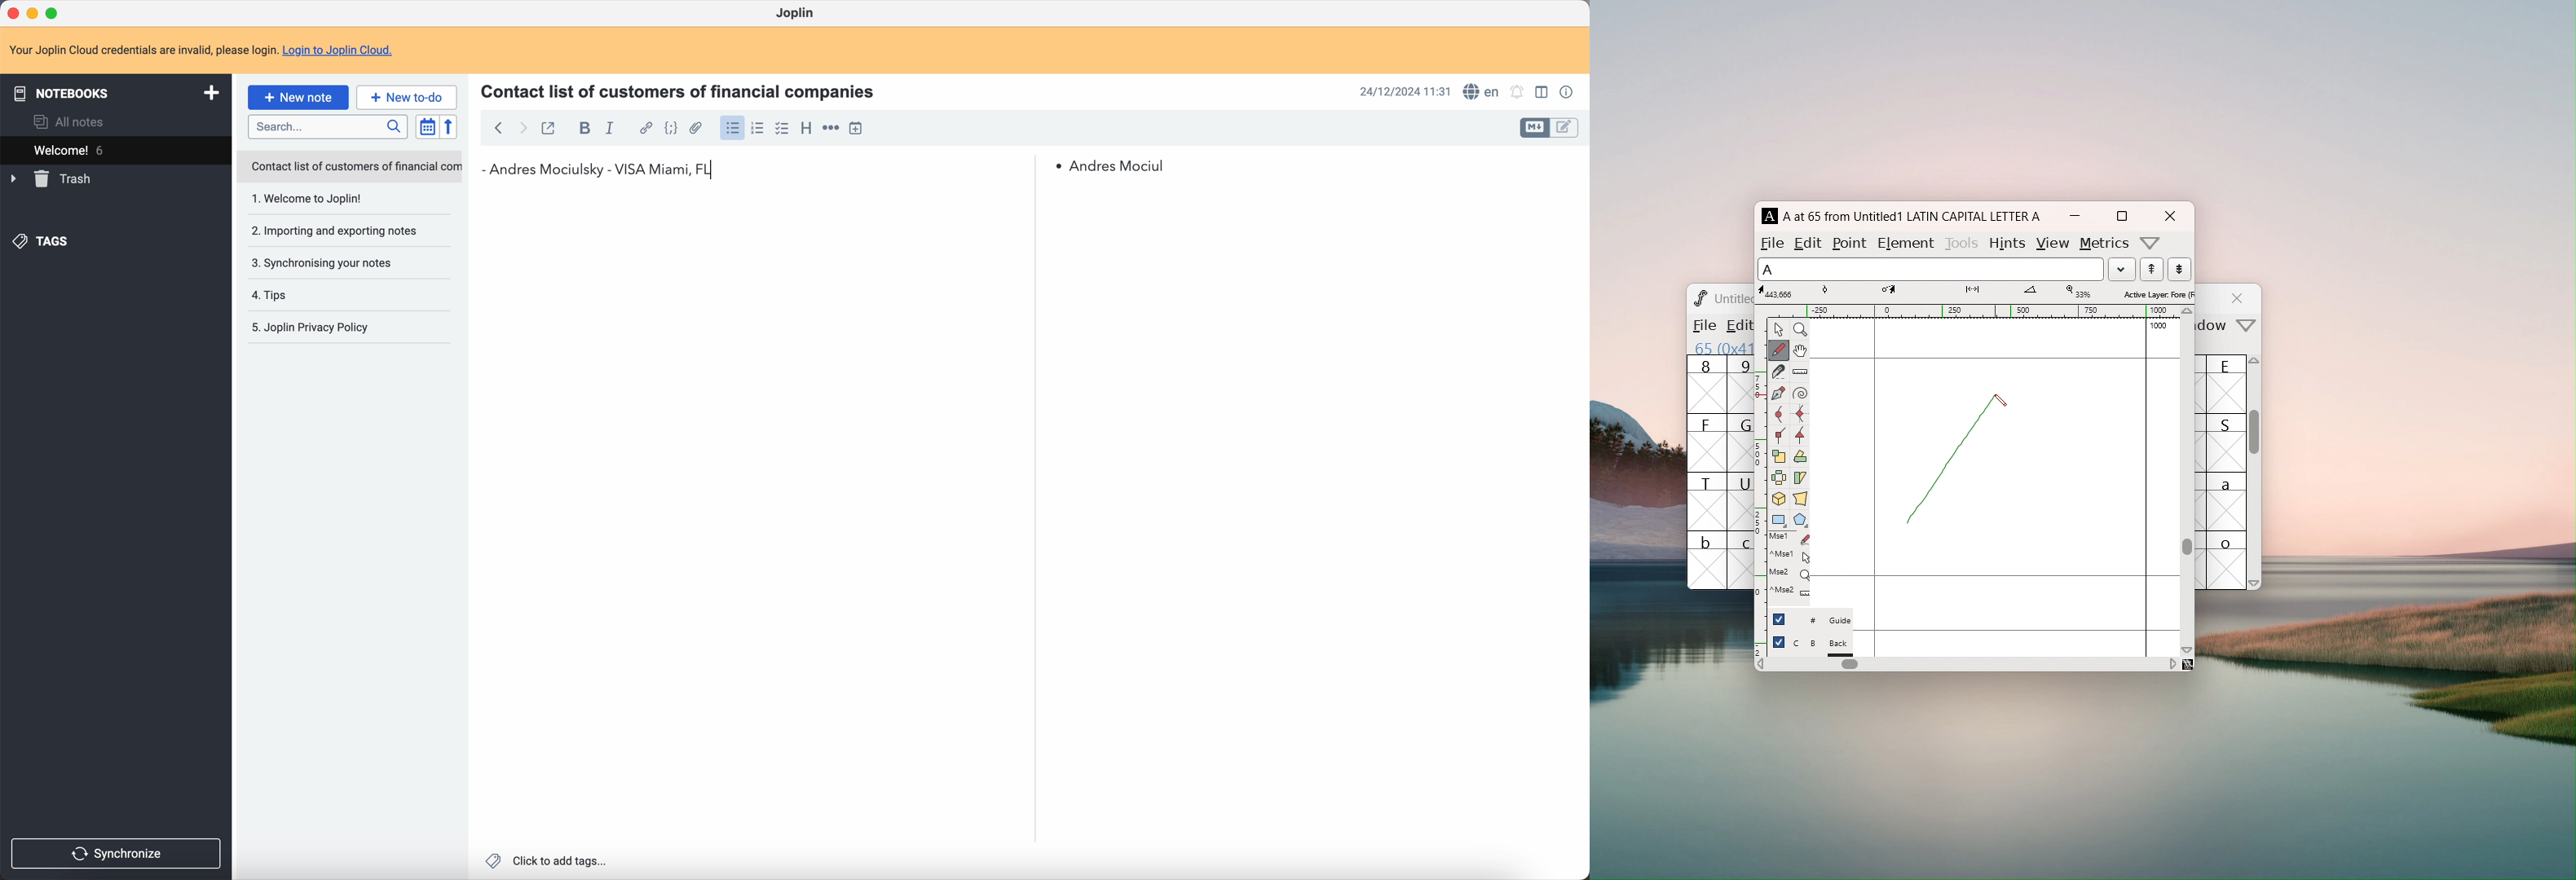 The height and width of the screenshot is (896, 2576). I want to click on 9, so click(1740, 384).